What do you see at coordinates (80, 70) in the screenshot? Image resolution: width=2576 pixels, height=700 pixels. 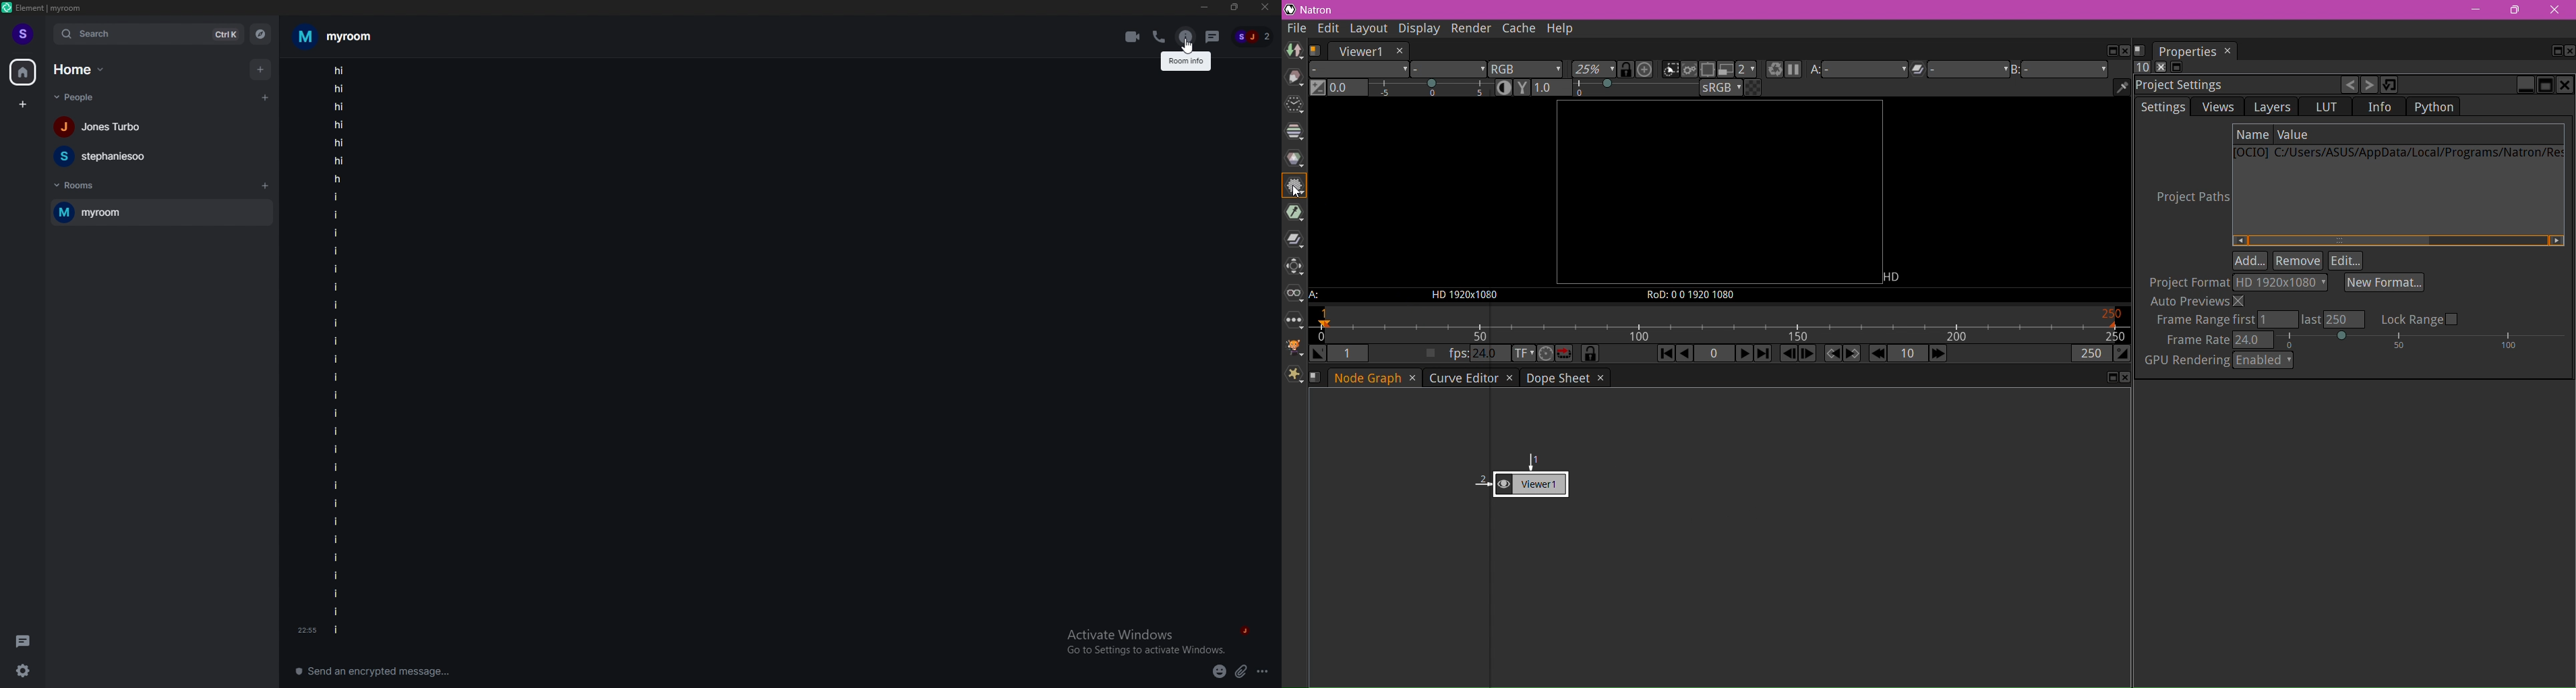 I see `home` at bounding box center [80, 70].